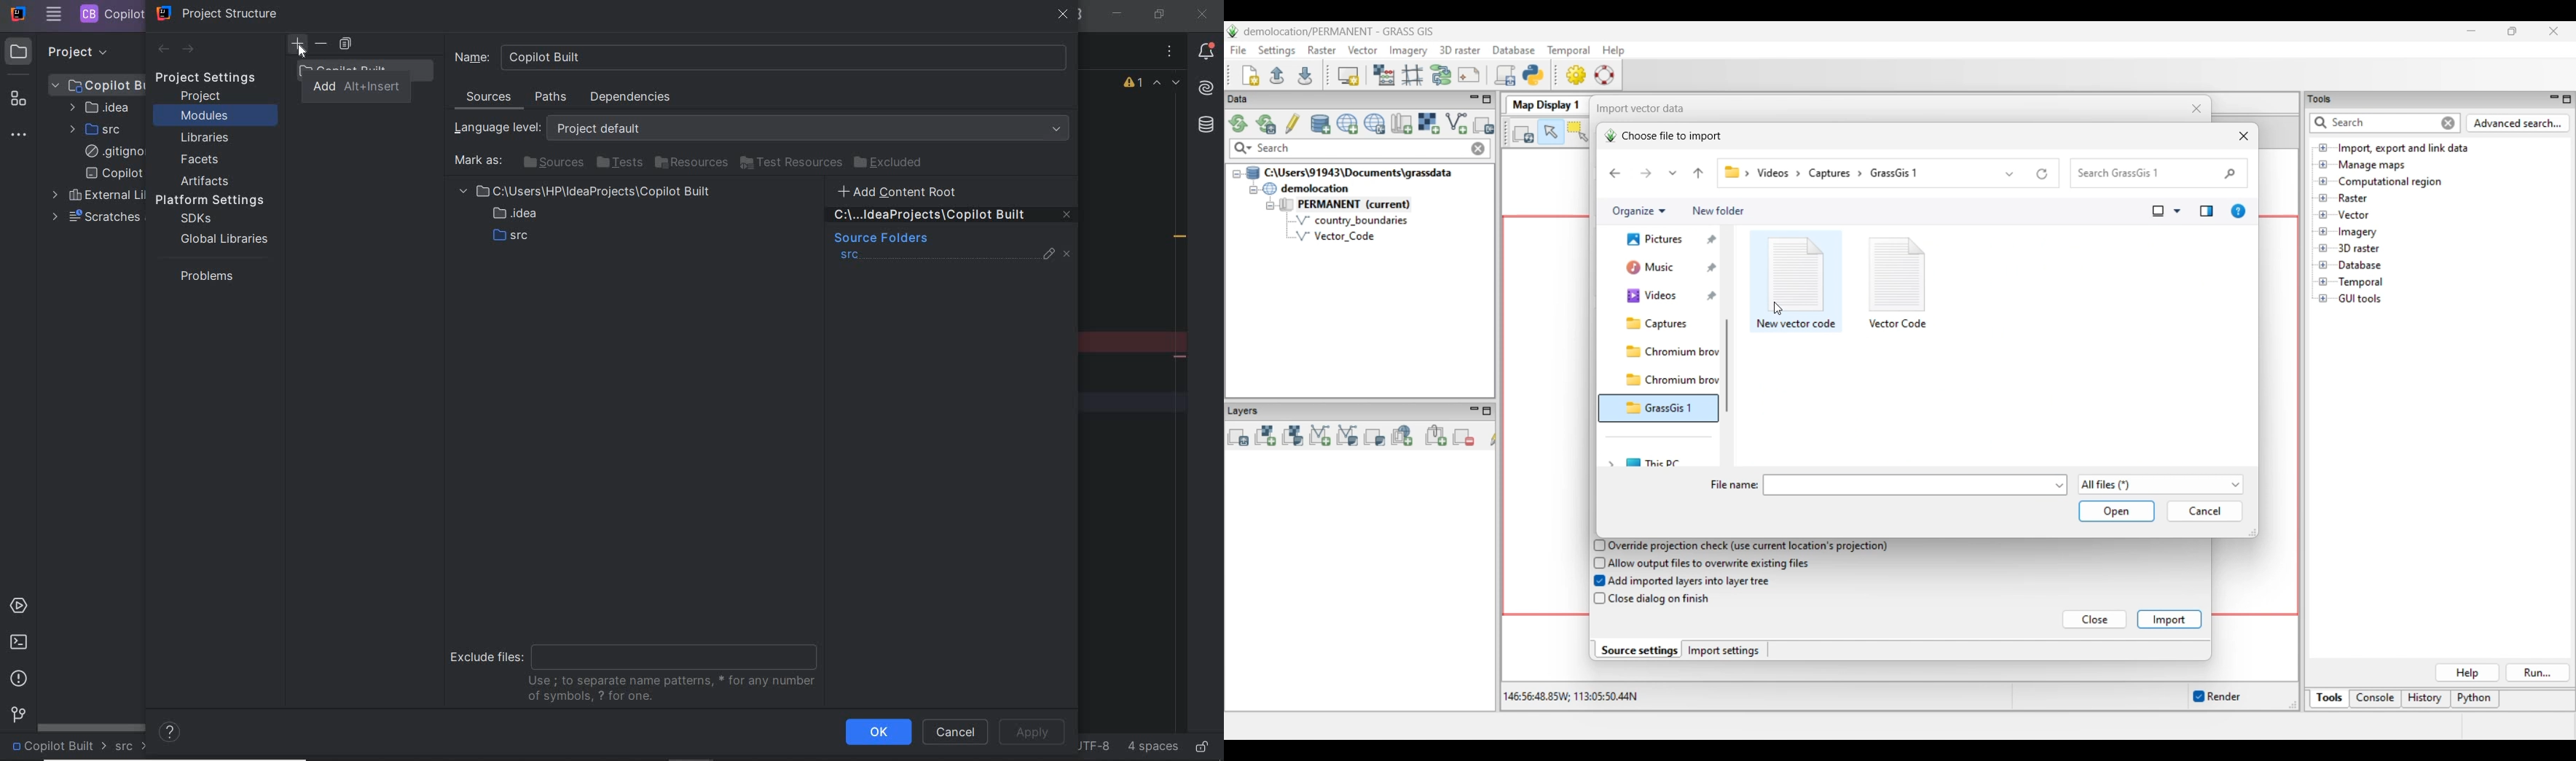  I want to click on exclude files, so click(638, 667).